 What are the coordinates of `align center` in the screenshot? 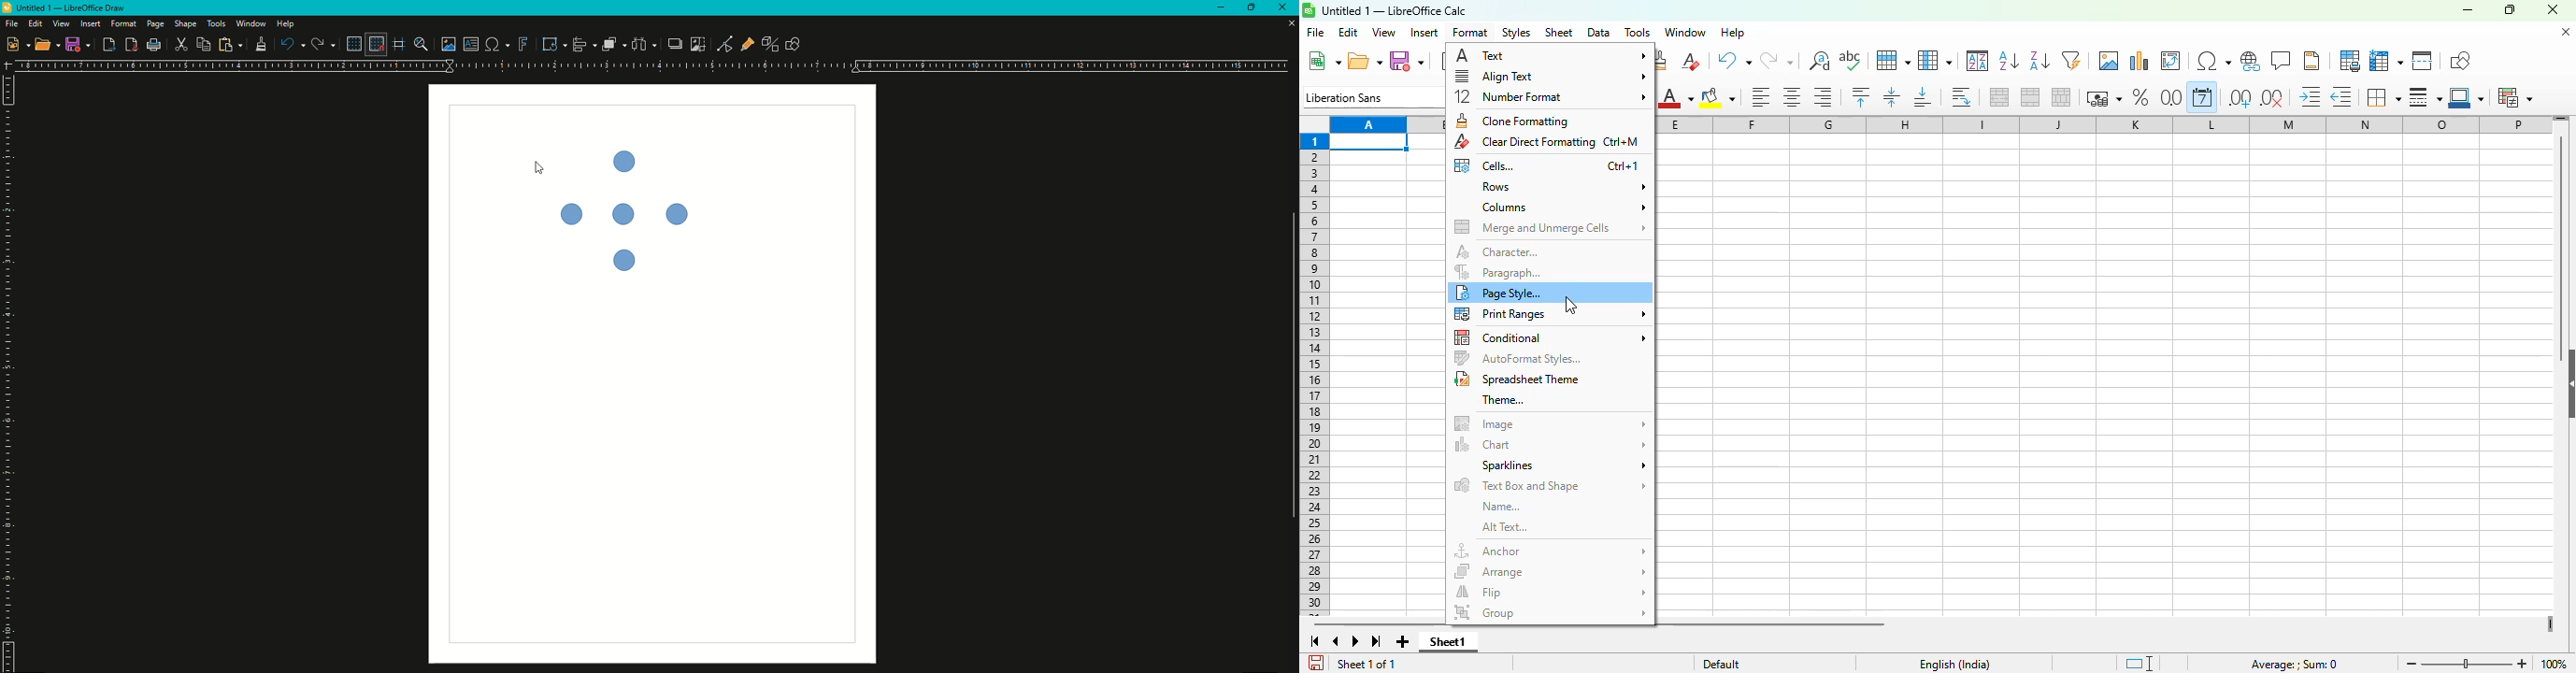 It's located at (1793, 98).